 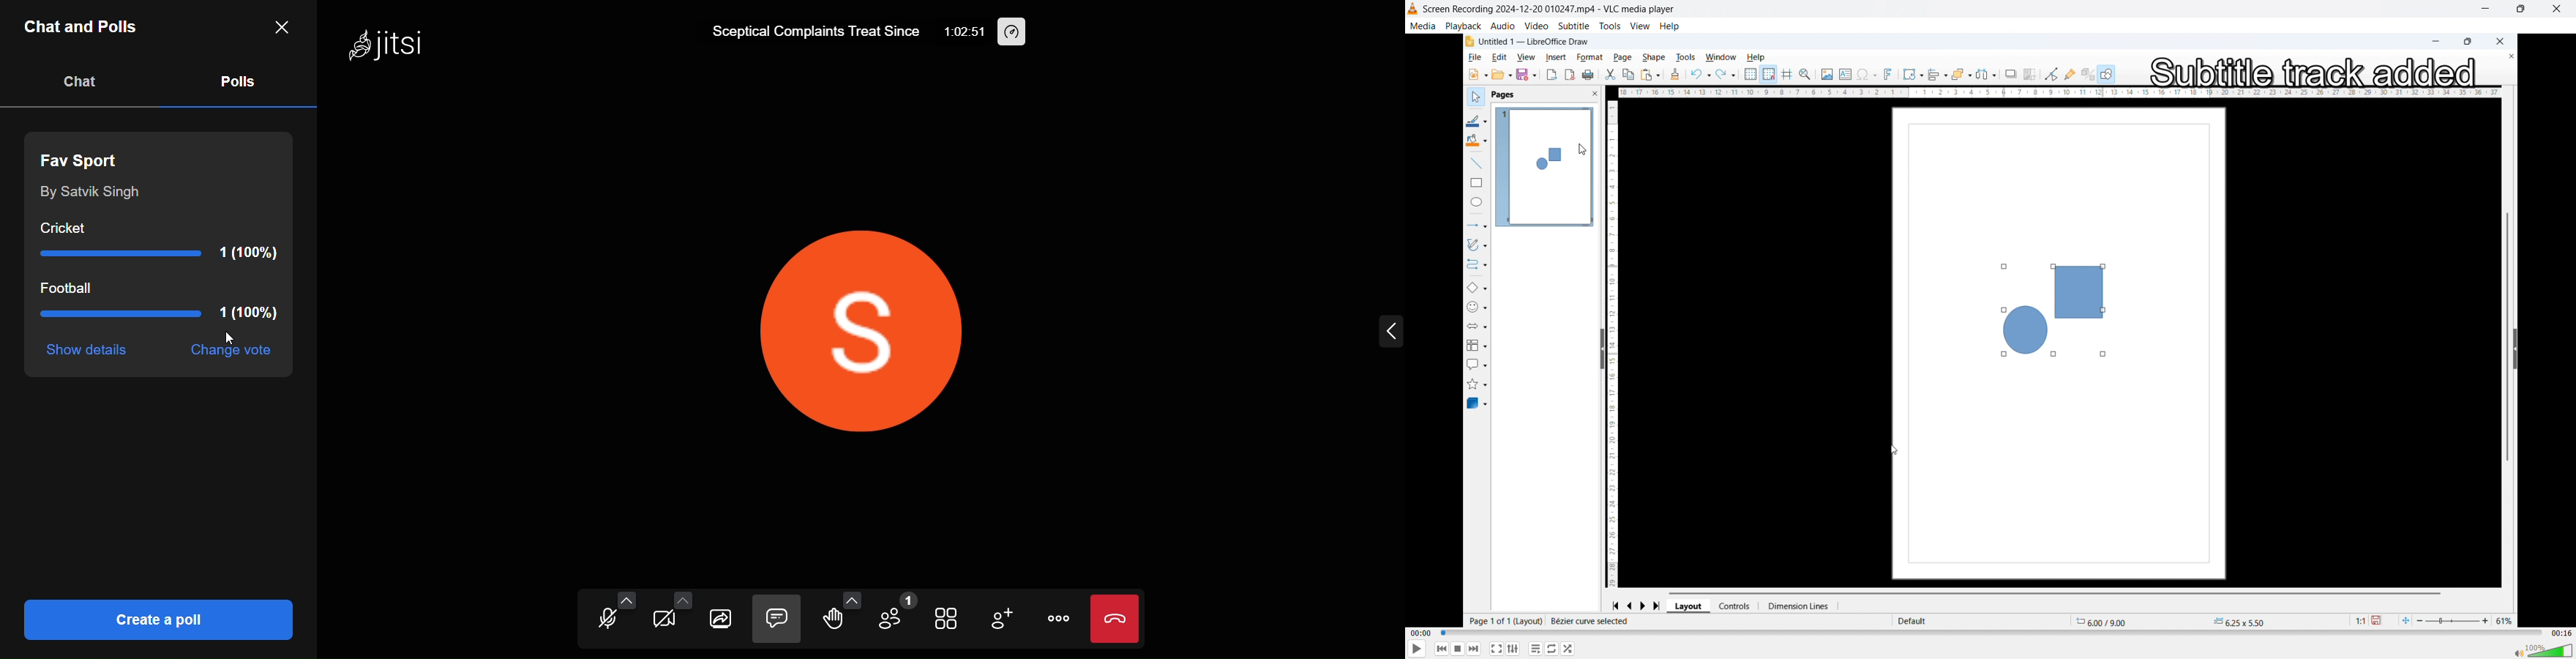 What do you see at coordinates (2467, 42) in the screenshot?
I see `maximize` at bounding box center [2467, 42].